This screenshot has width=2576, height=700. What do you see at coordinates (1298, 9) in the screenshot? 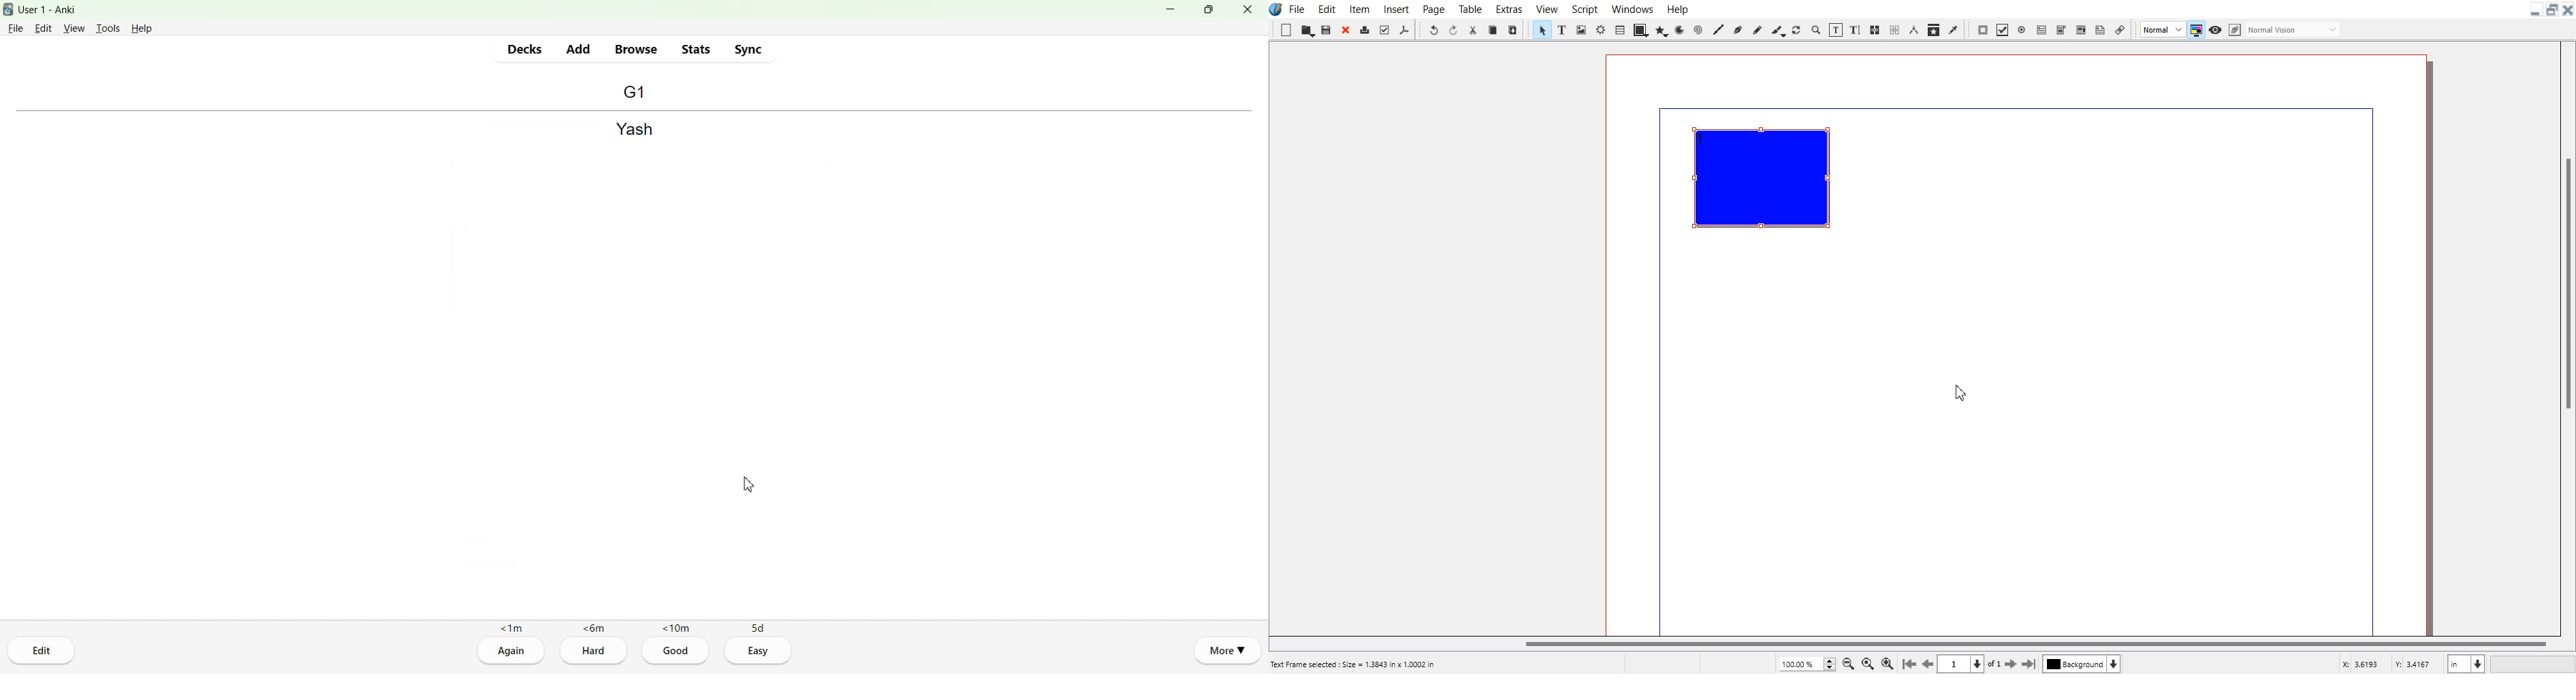
I see `File` at bounding box center [1298, 9].